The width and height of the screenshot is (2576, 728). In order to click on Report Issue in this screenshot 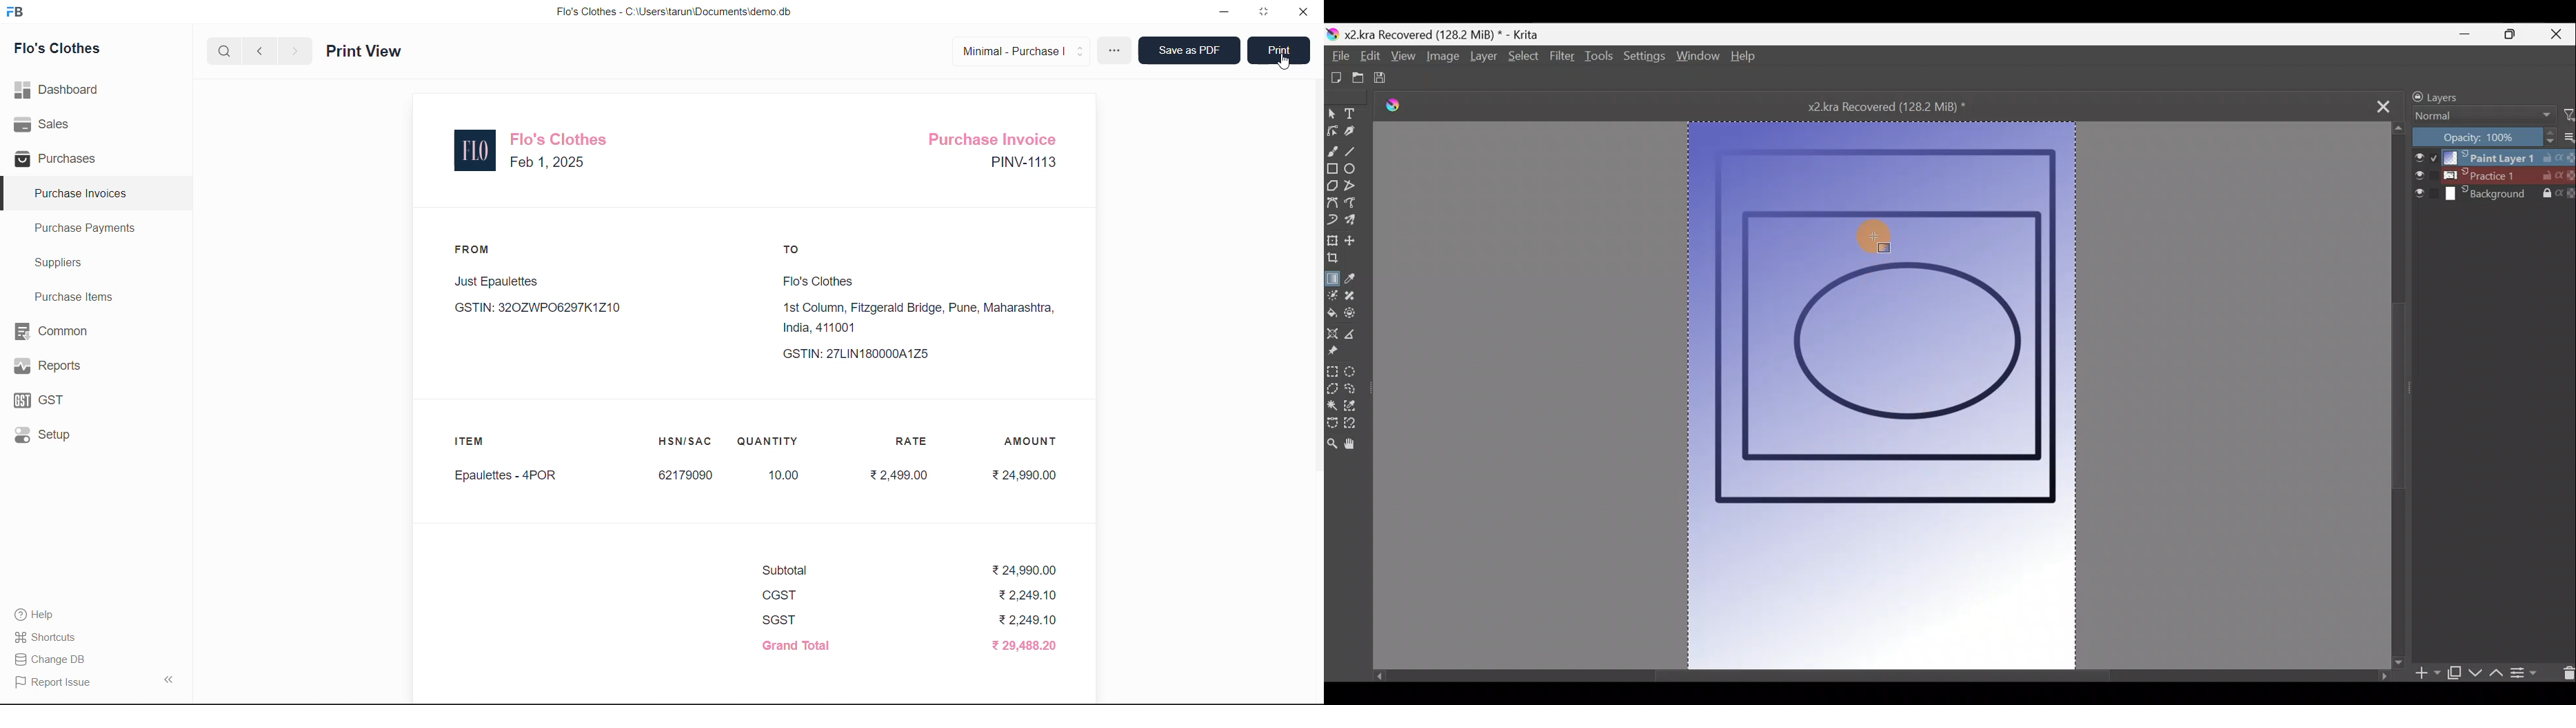, I will do `click(57, 681)`.